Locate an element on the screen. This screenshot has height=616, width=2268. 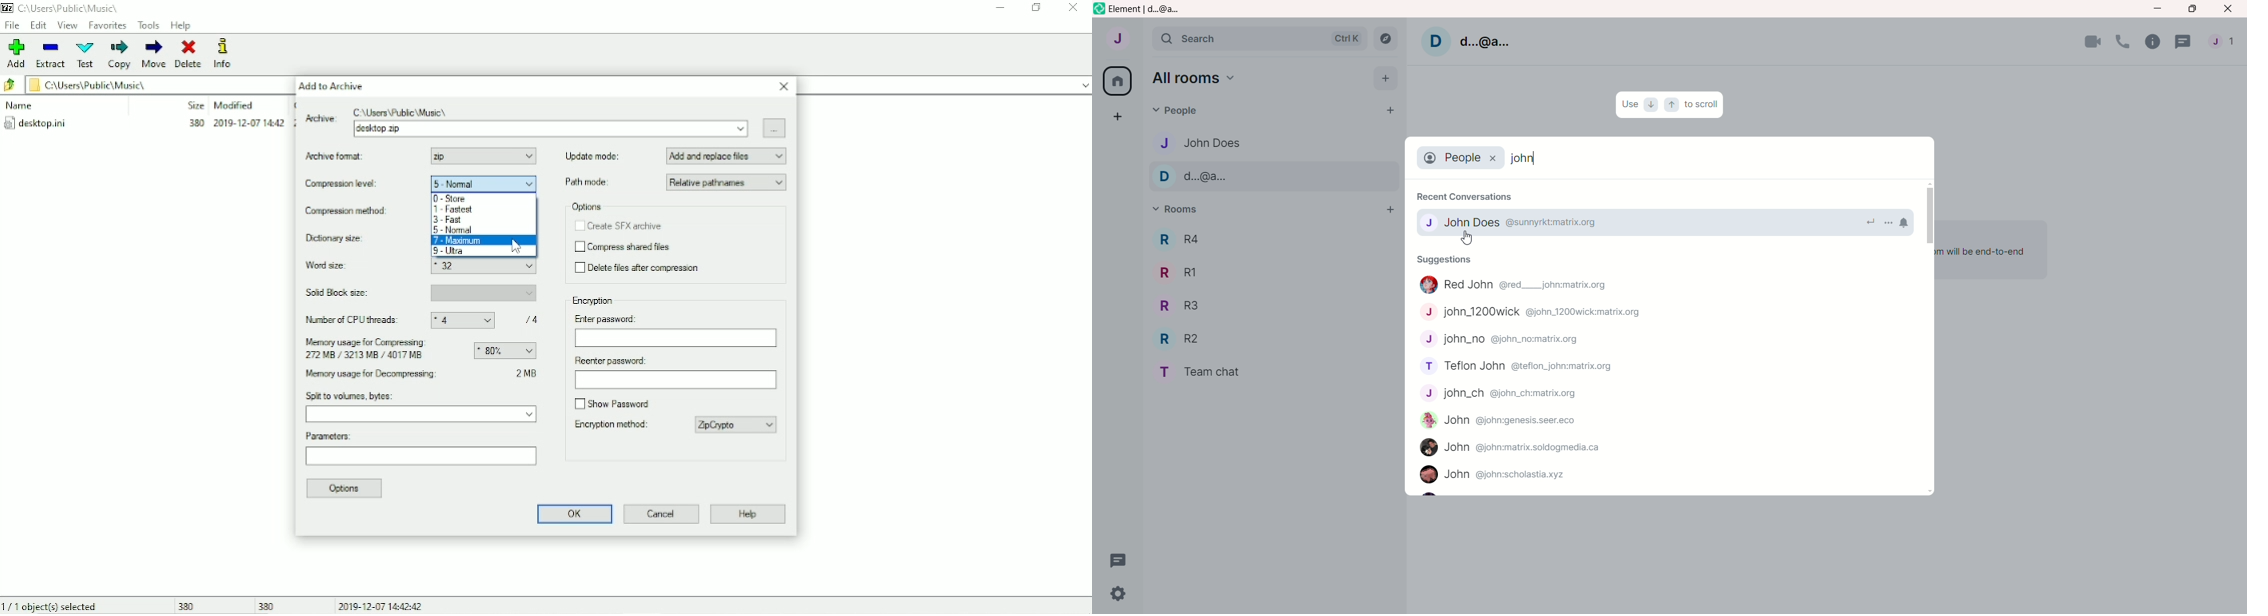
9 - Ultra is located at coordinates (452, 252).